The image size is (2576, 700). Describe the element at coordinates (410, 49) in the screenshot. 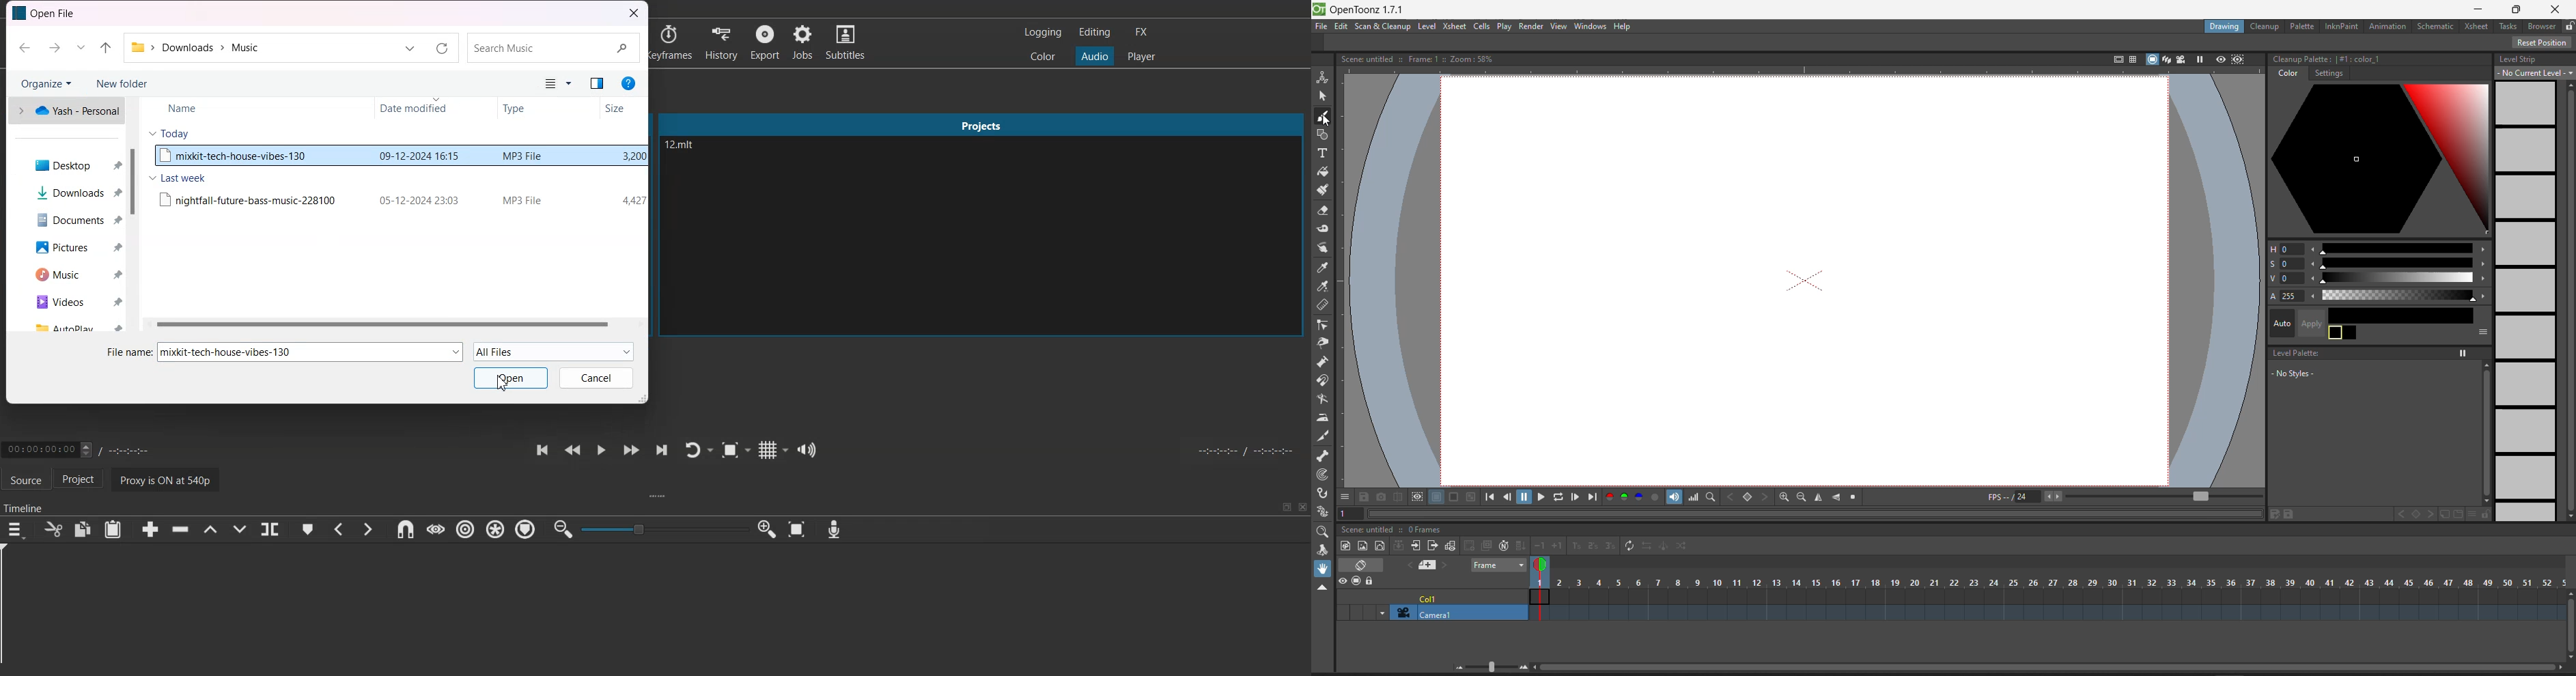

I see `Go to previous` at that location.